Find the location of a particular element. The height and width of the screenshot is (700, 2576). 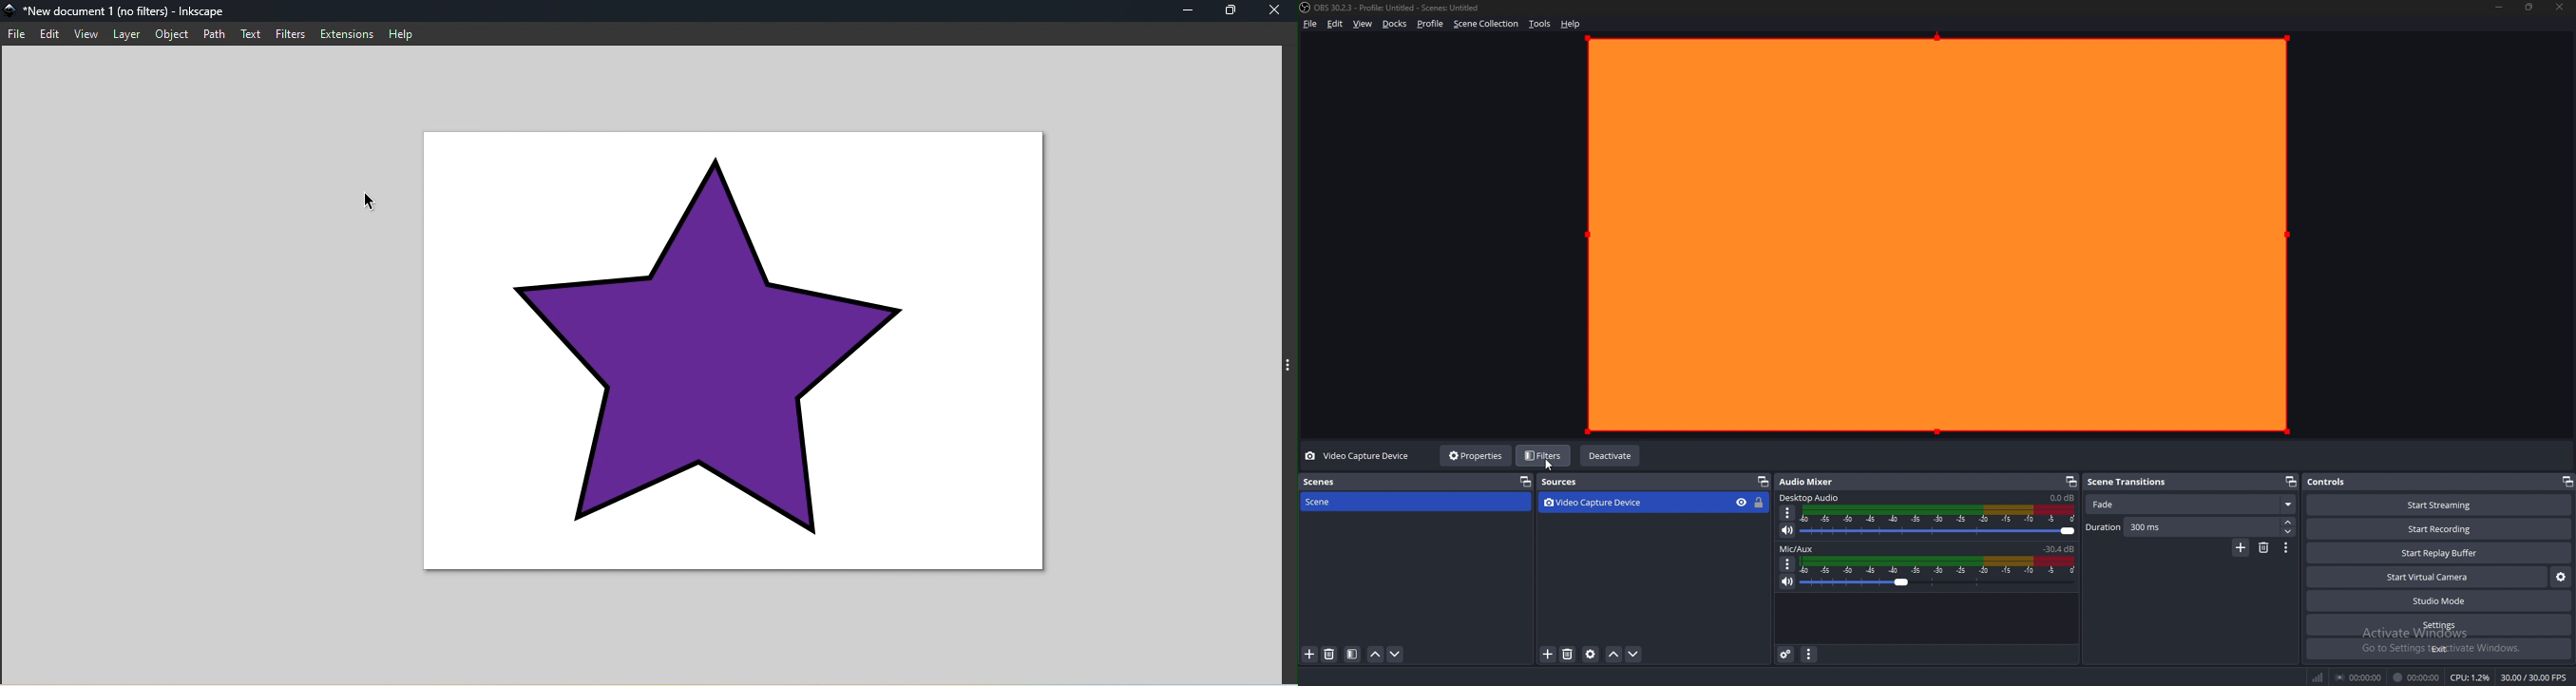

studio mode is located at coordinates (2438, 601).